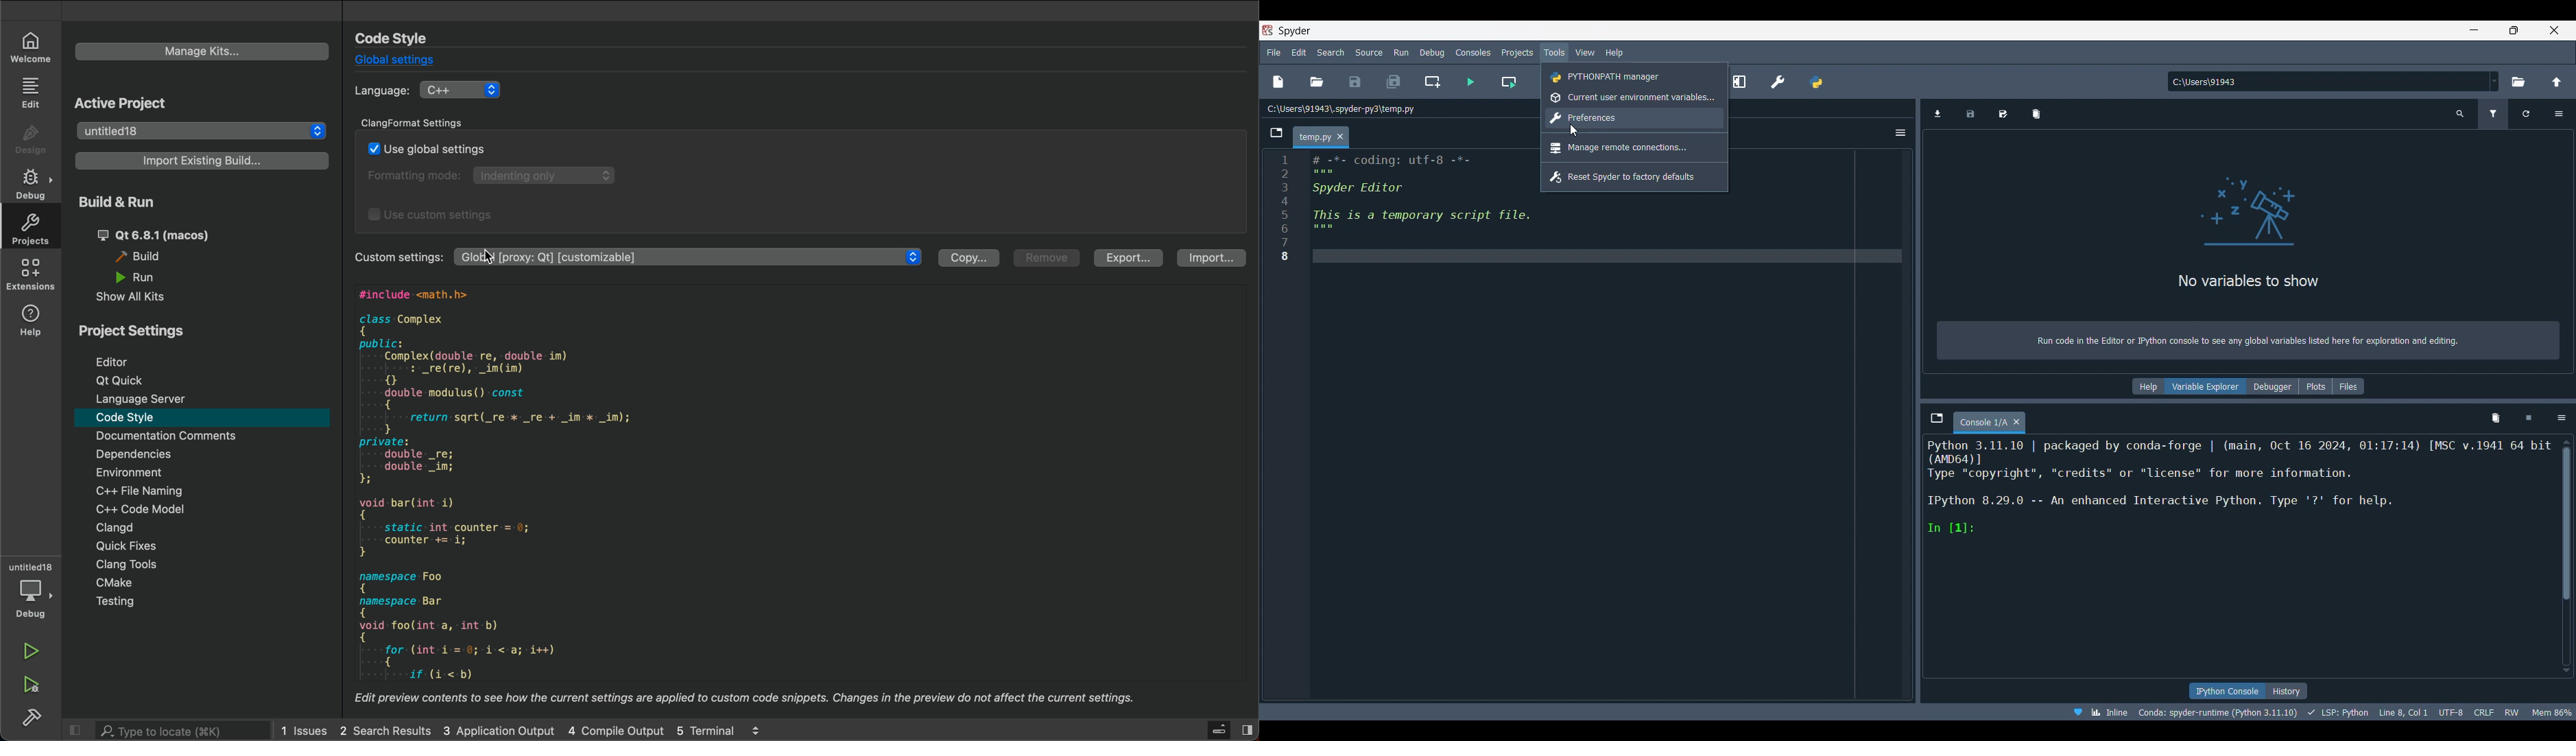 The image size is (2576, 756). What do you see at coordinates (1277, 133) in the screenshot?
I see `Browse tabs` at bounding box center [1277, 133].